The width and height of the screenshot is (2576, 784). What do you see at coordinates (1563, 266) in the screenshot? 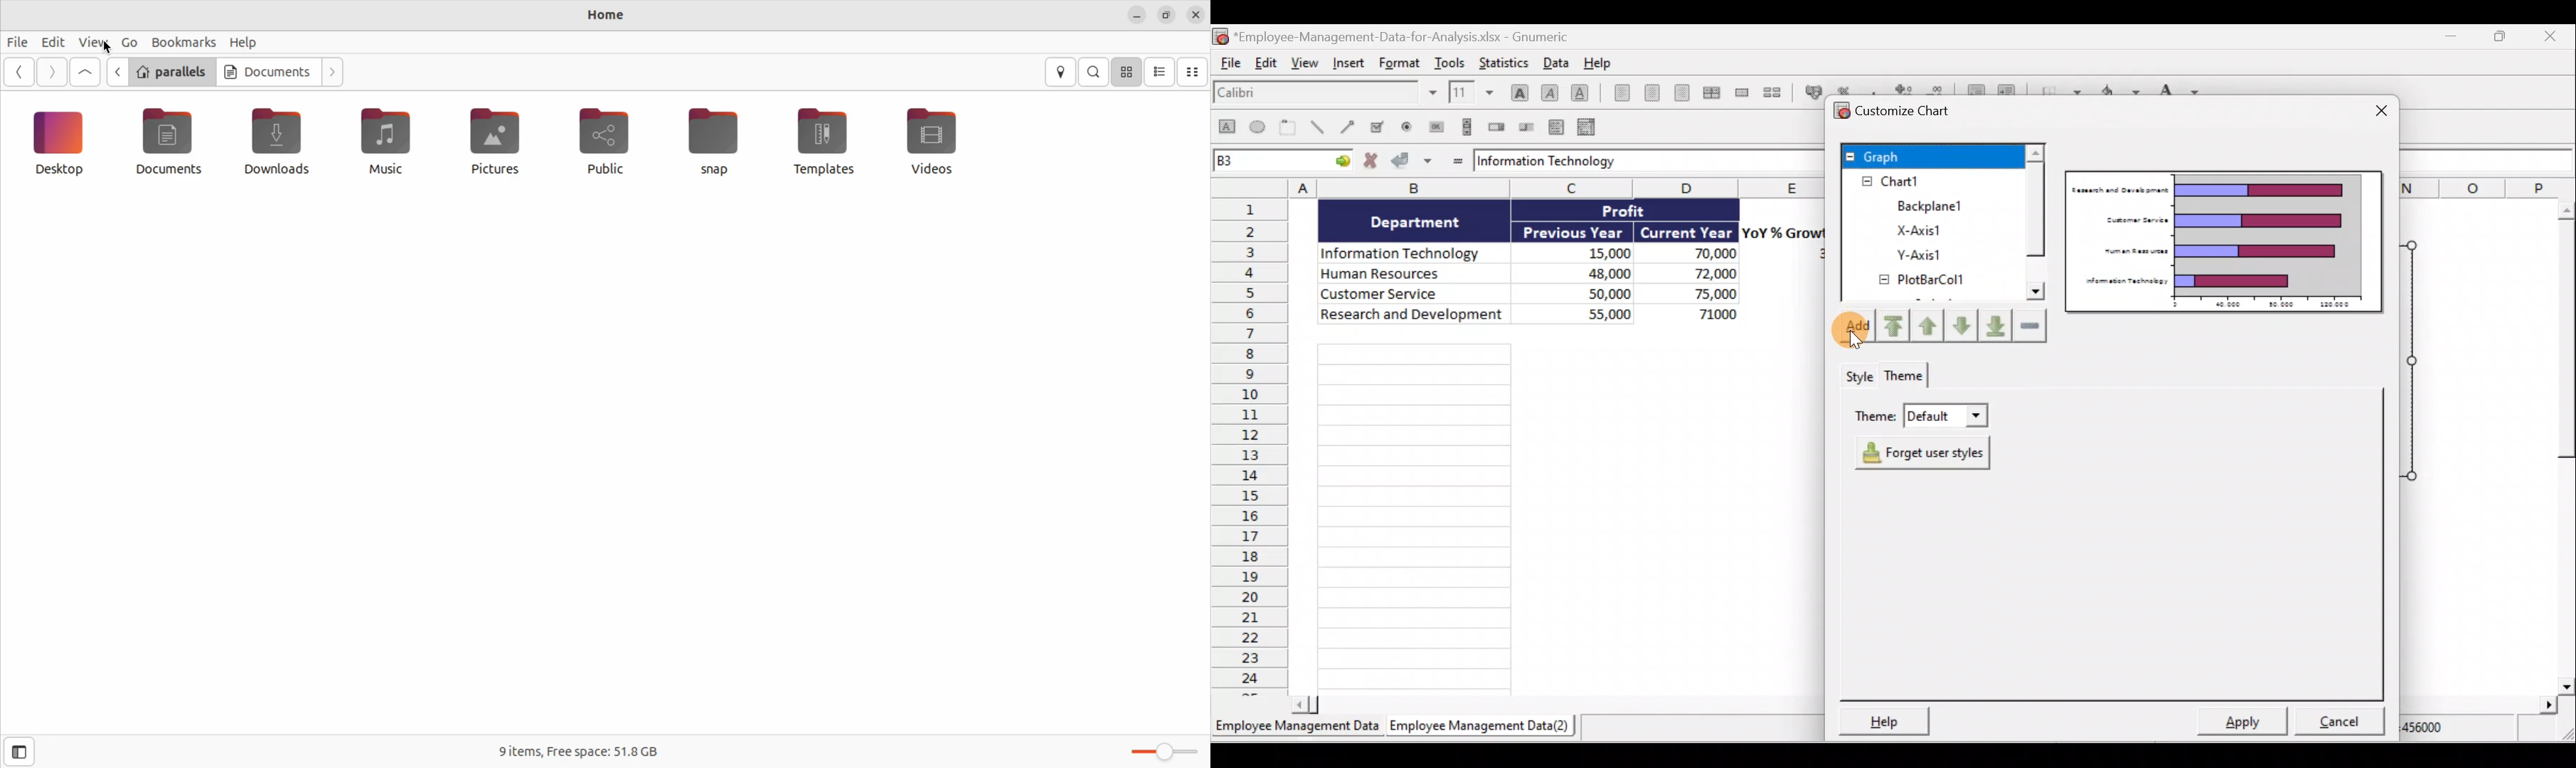
I see `Data` at bounding box center [1563, 266].